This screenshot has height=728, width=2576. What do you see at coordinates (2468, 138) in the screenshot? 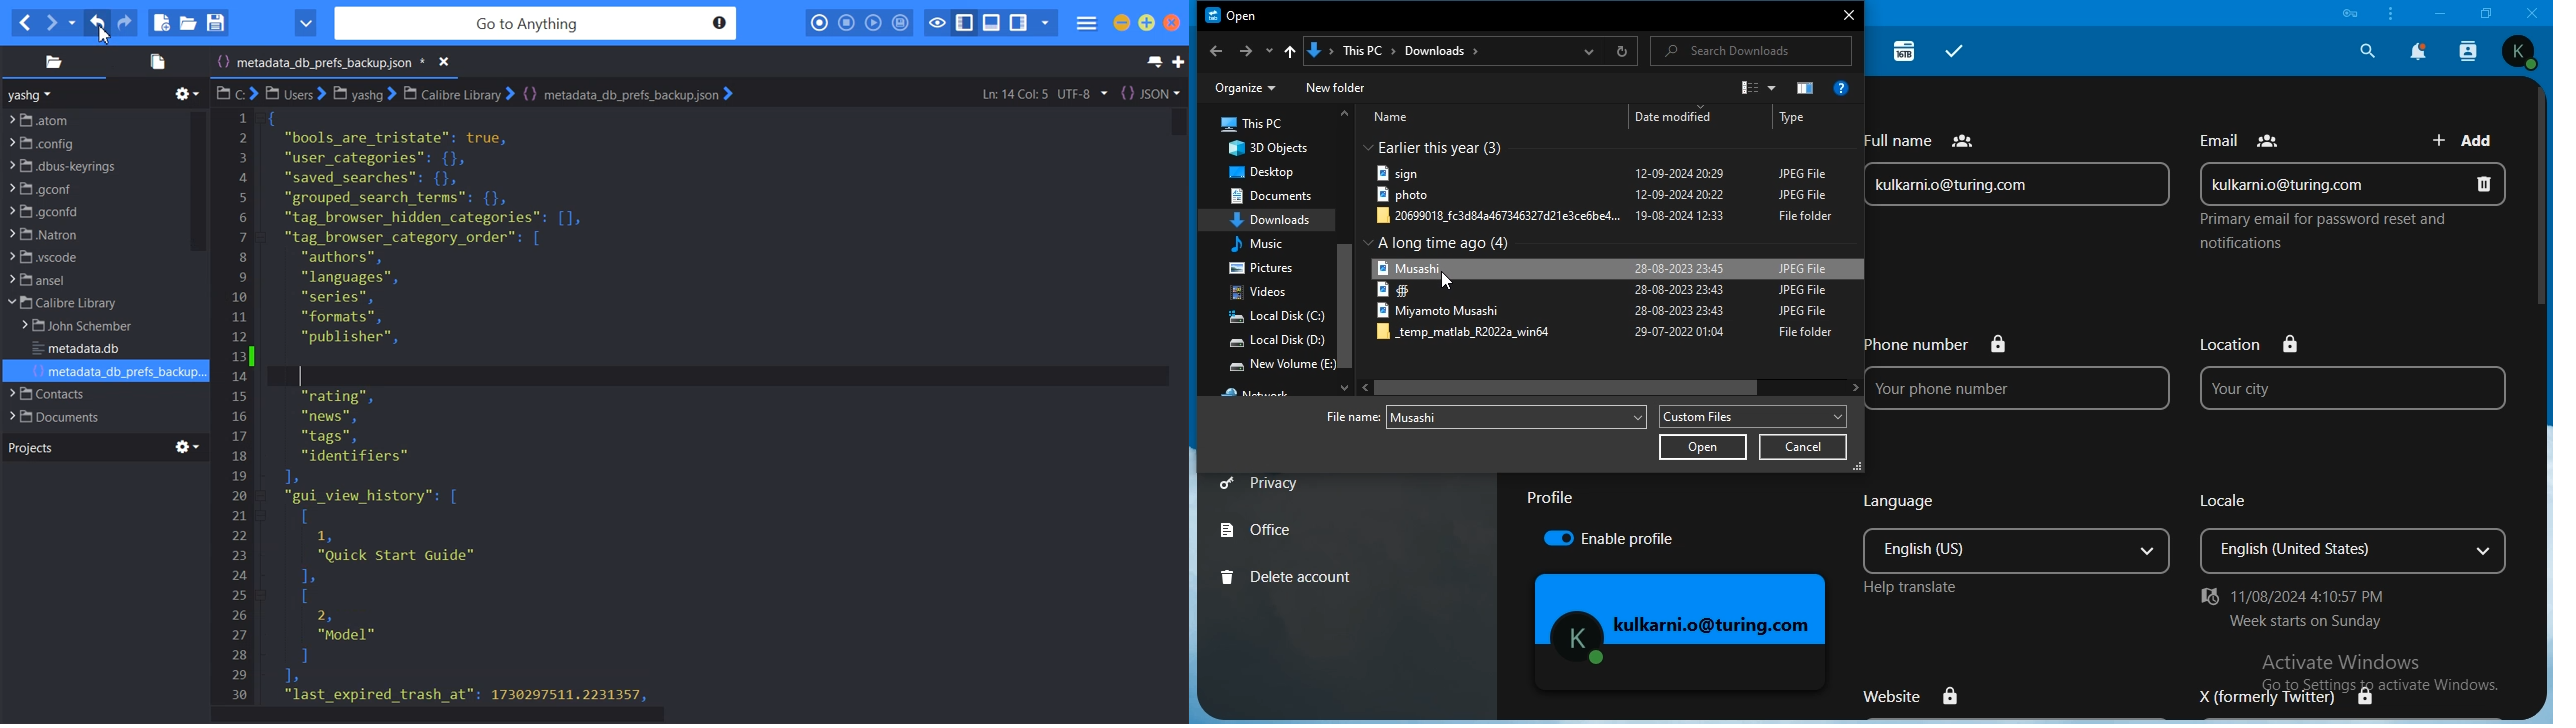
I see `add` at bounding box center [2468, 138].